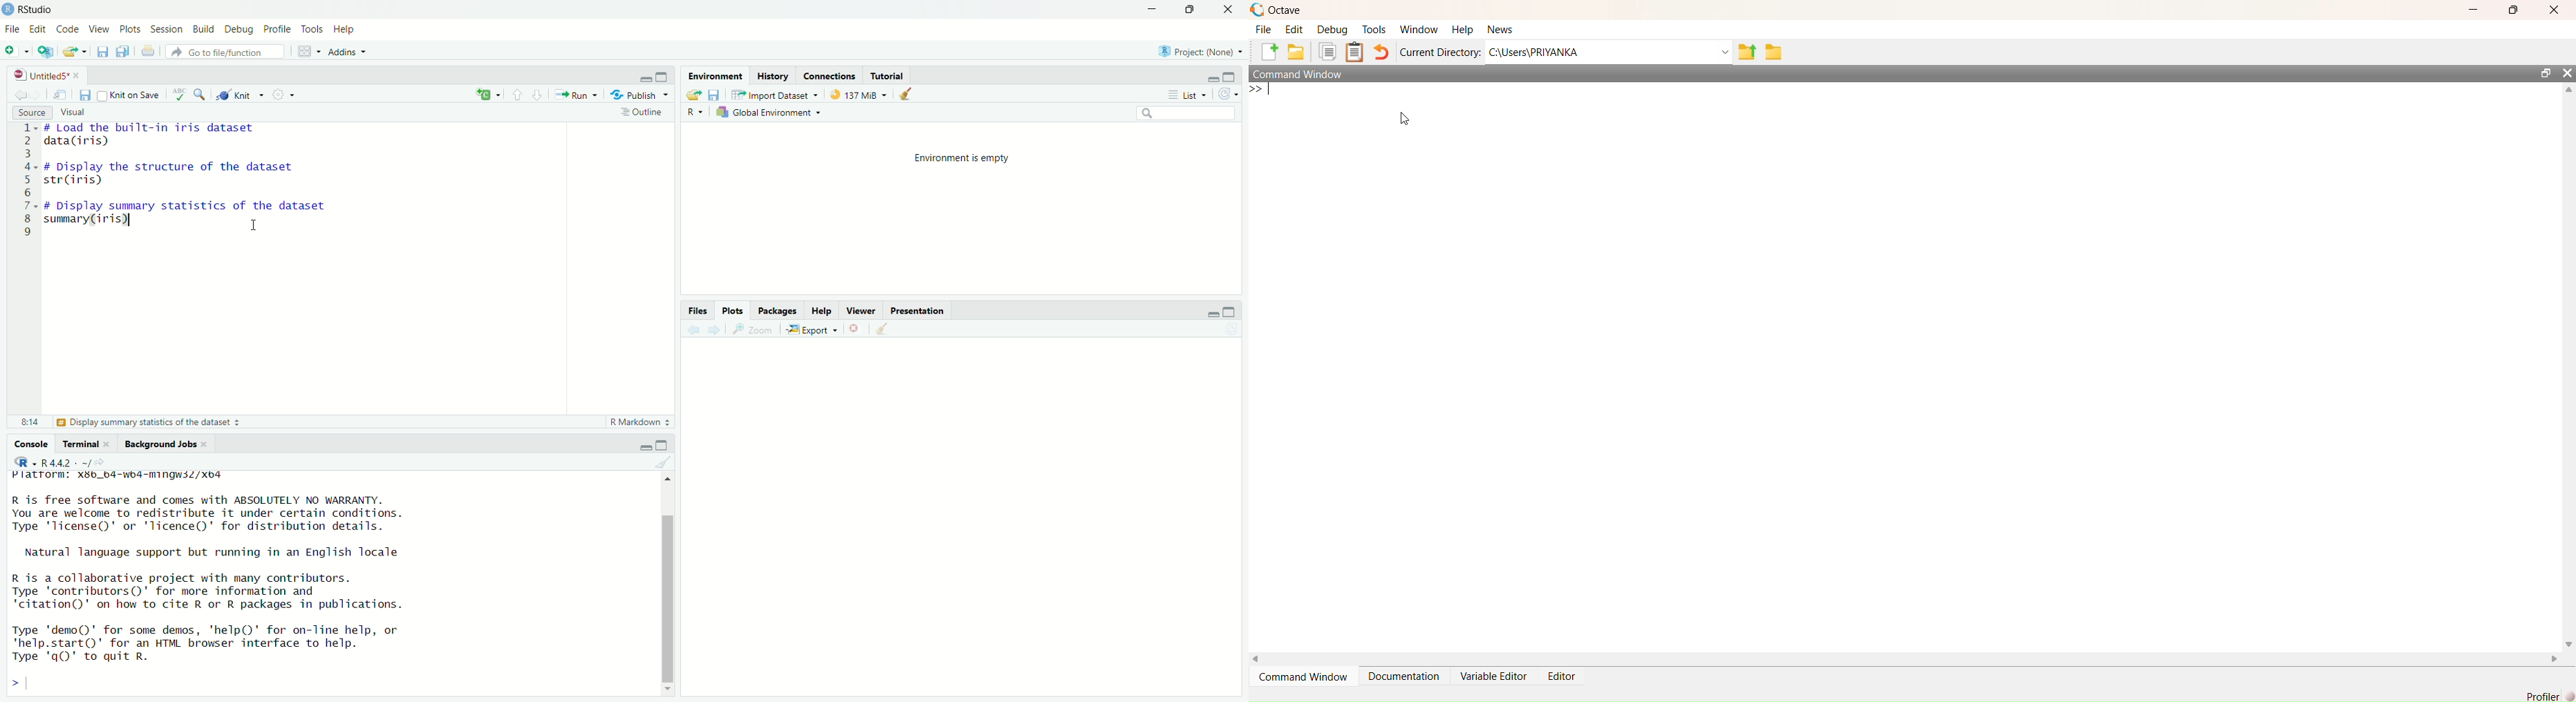  I want to click on View, so click(98, 29).